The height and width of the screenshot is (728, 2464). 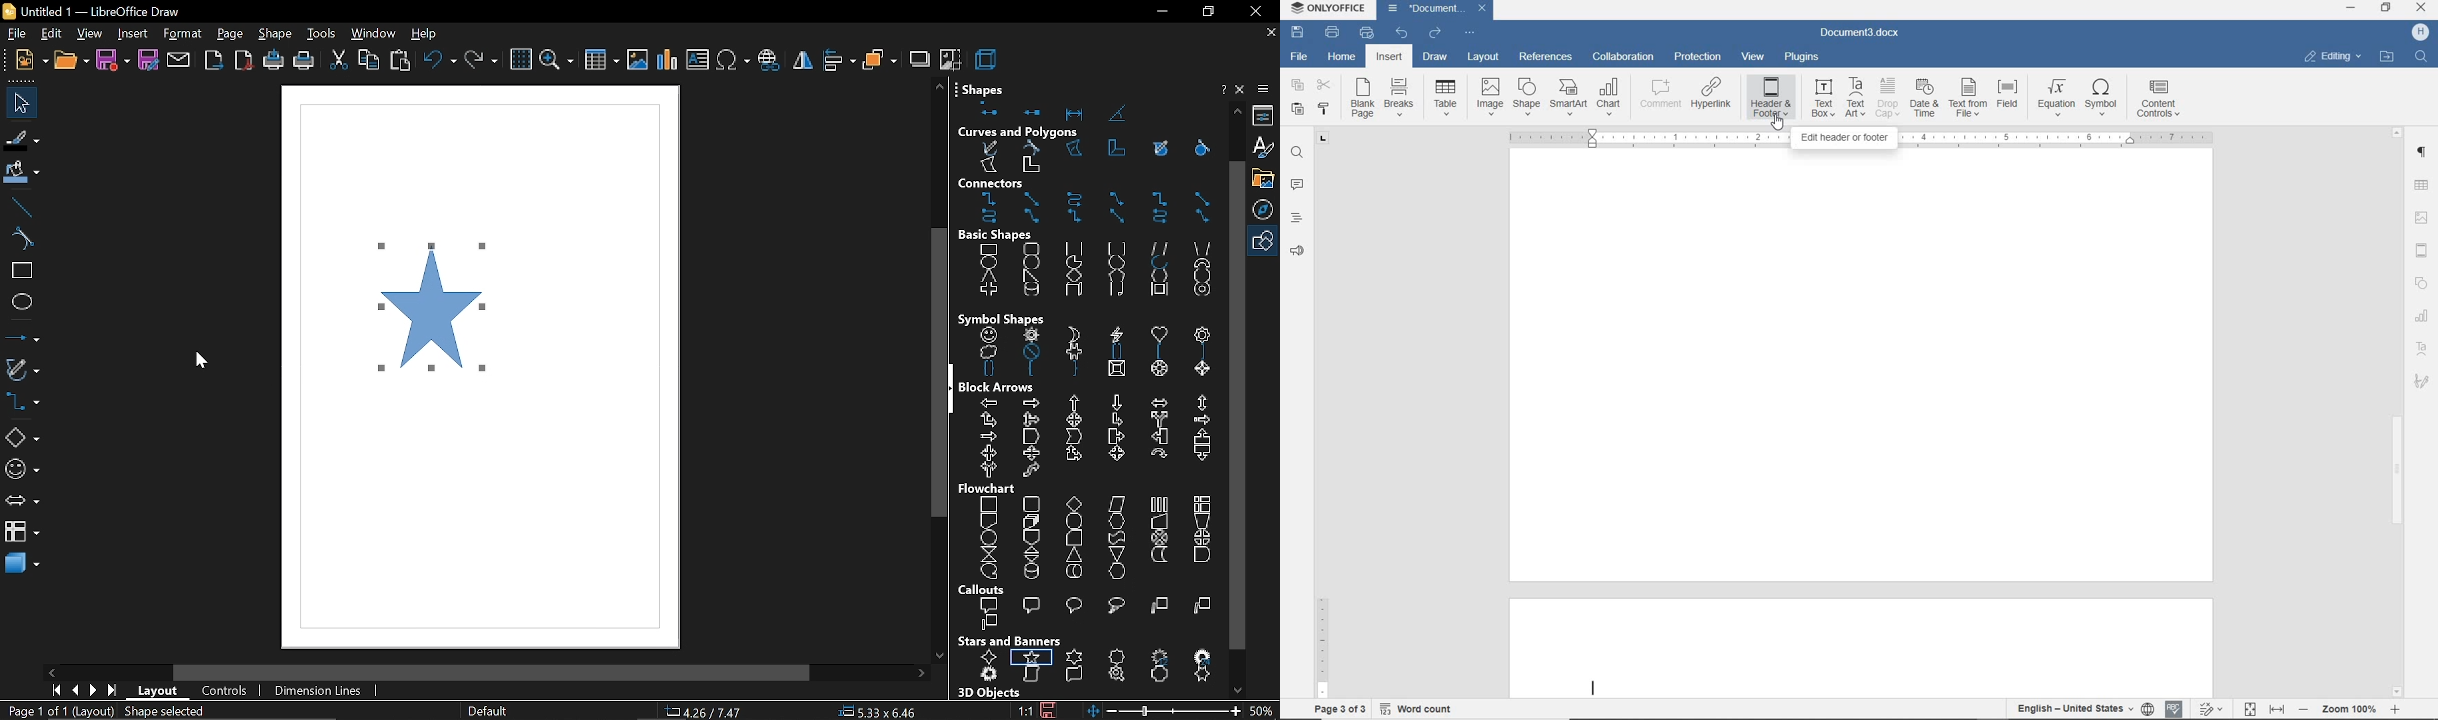 I want to click on EDITING, so click(x=2332, y=57).